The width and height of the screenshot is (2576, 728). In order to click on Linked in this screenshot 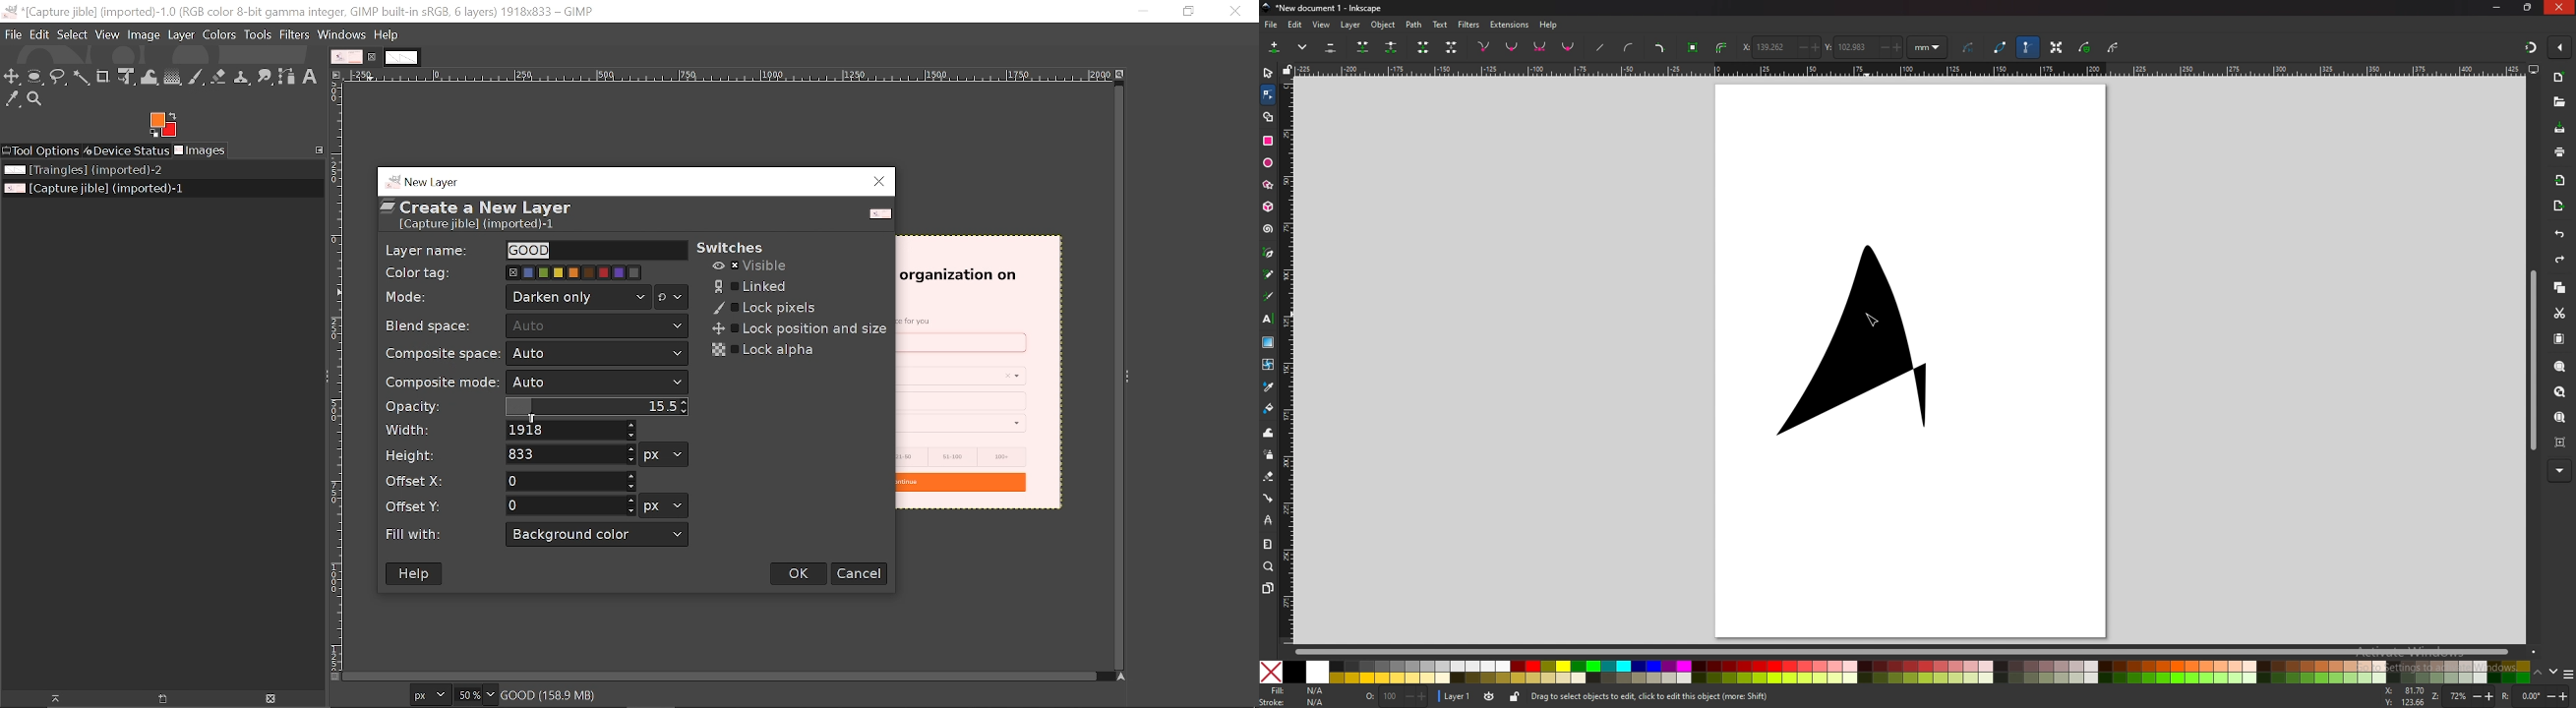, I will do `click(752, 286)`.